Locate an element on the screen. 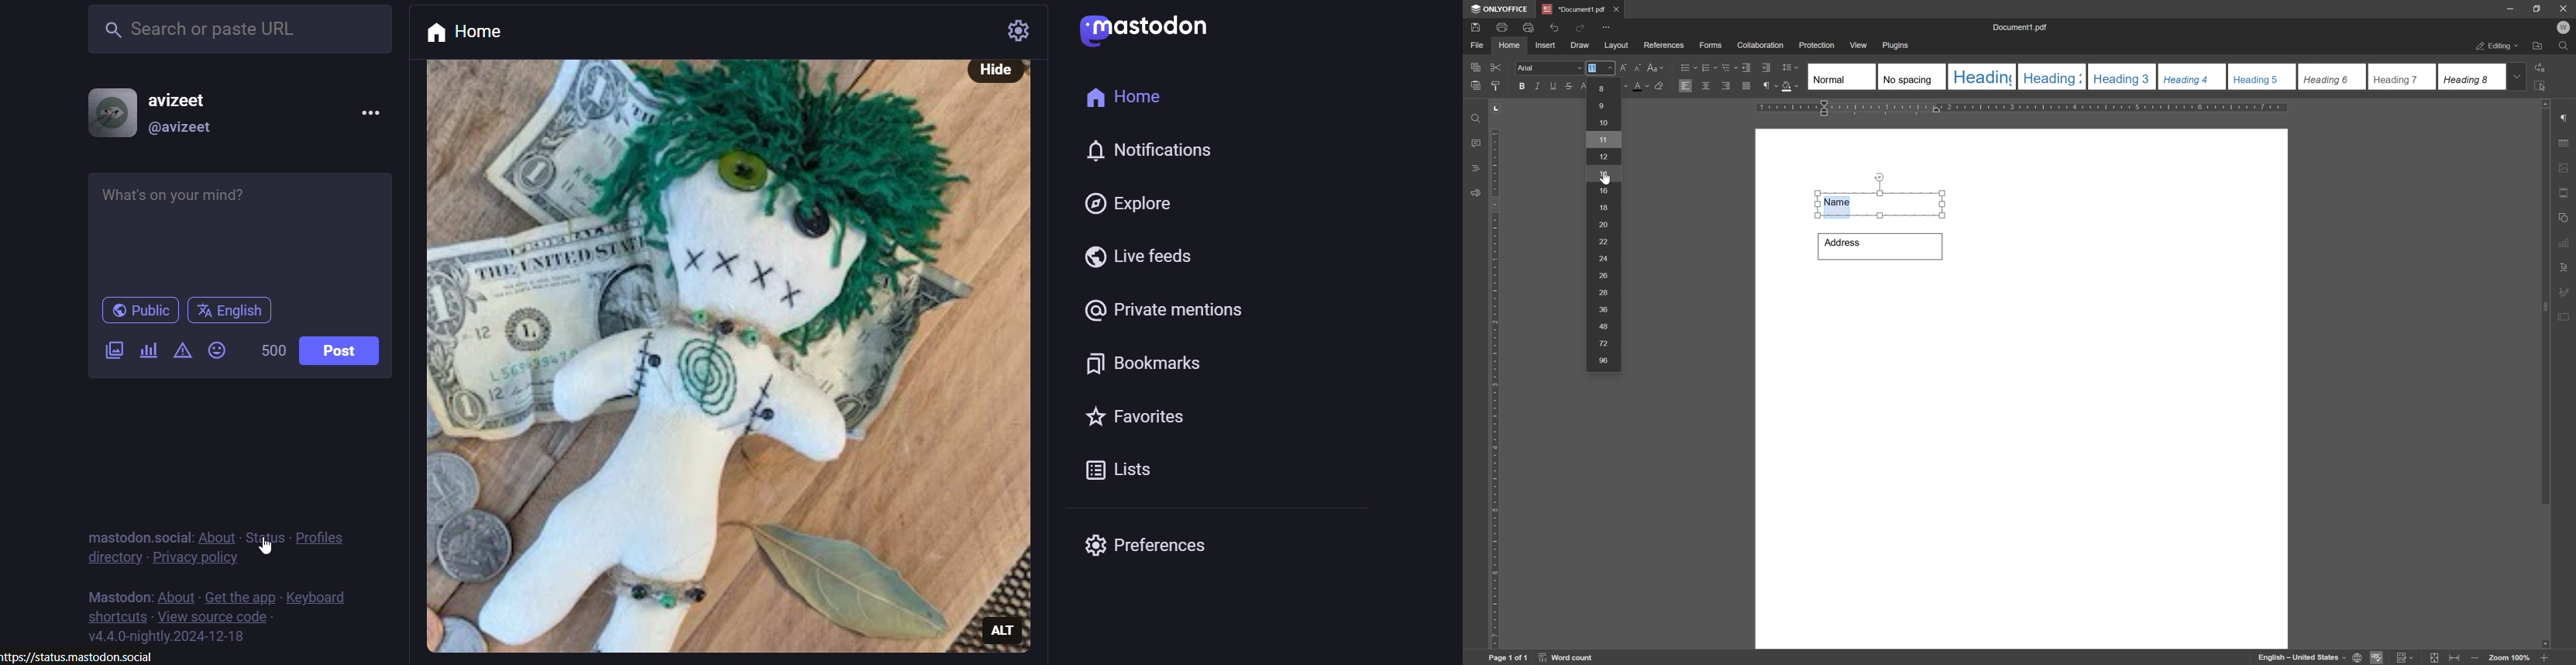  paragraph settings is located at coordinates (2569, 118).